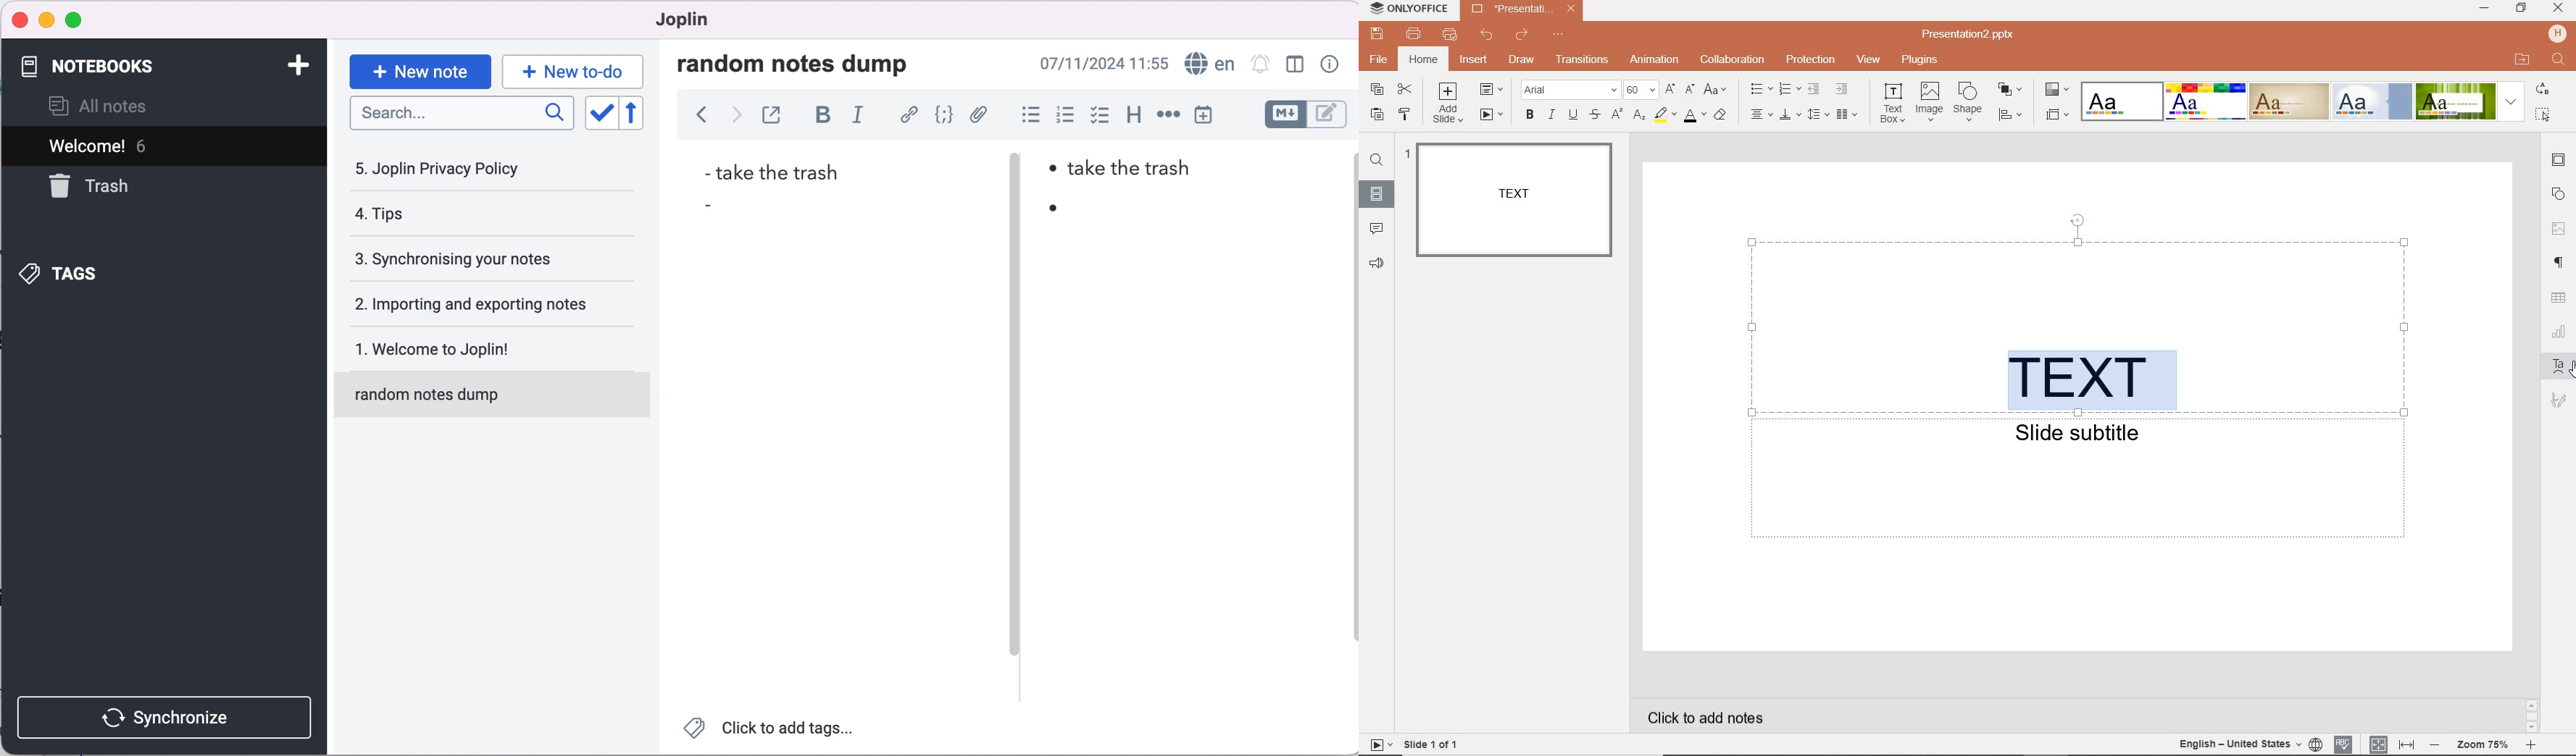  Describe the element at coordinates (1052, 213) in the screenshot. I see `bullet point 2` at that location.